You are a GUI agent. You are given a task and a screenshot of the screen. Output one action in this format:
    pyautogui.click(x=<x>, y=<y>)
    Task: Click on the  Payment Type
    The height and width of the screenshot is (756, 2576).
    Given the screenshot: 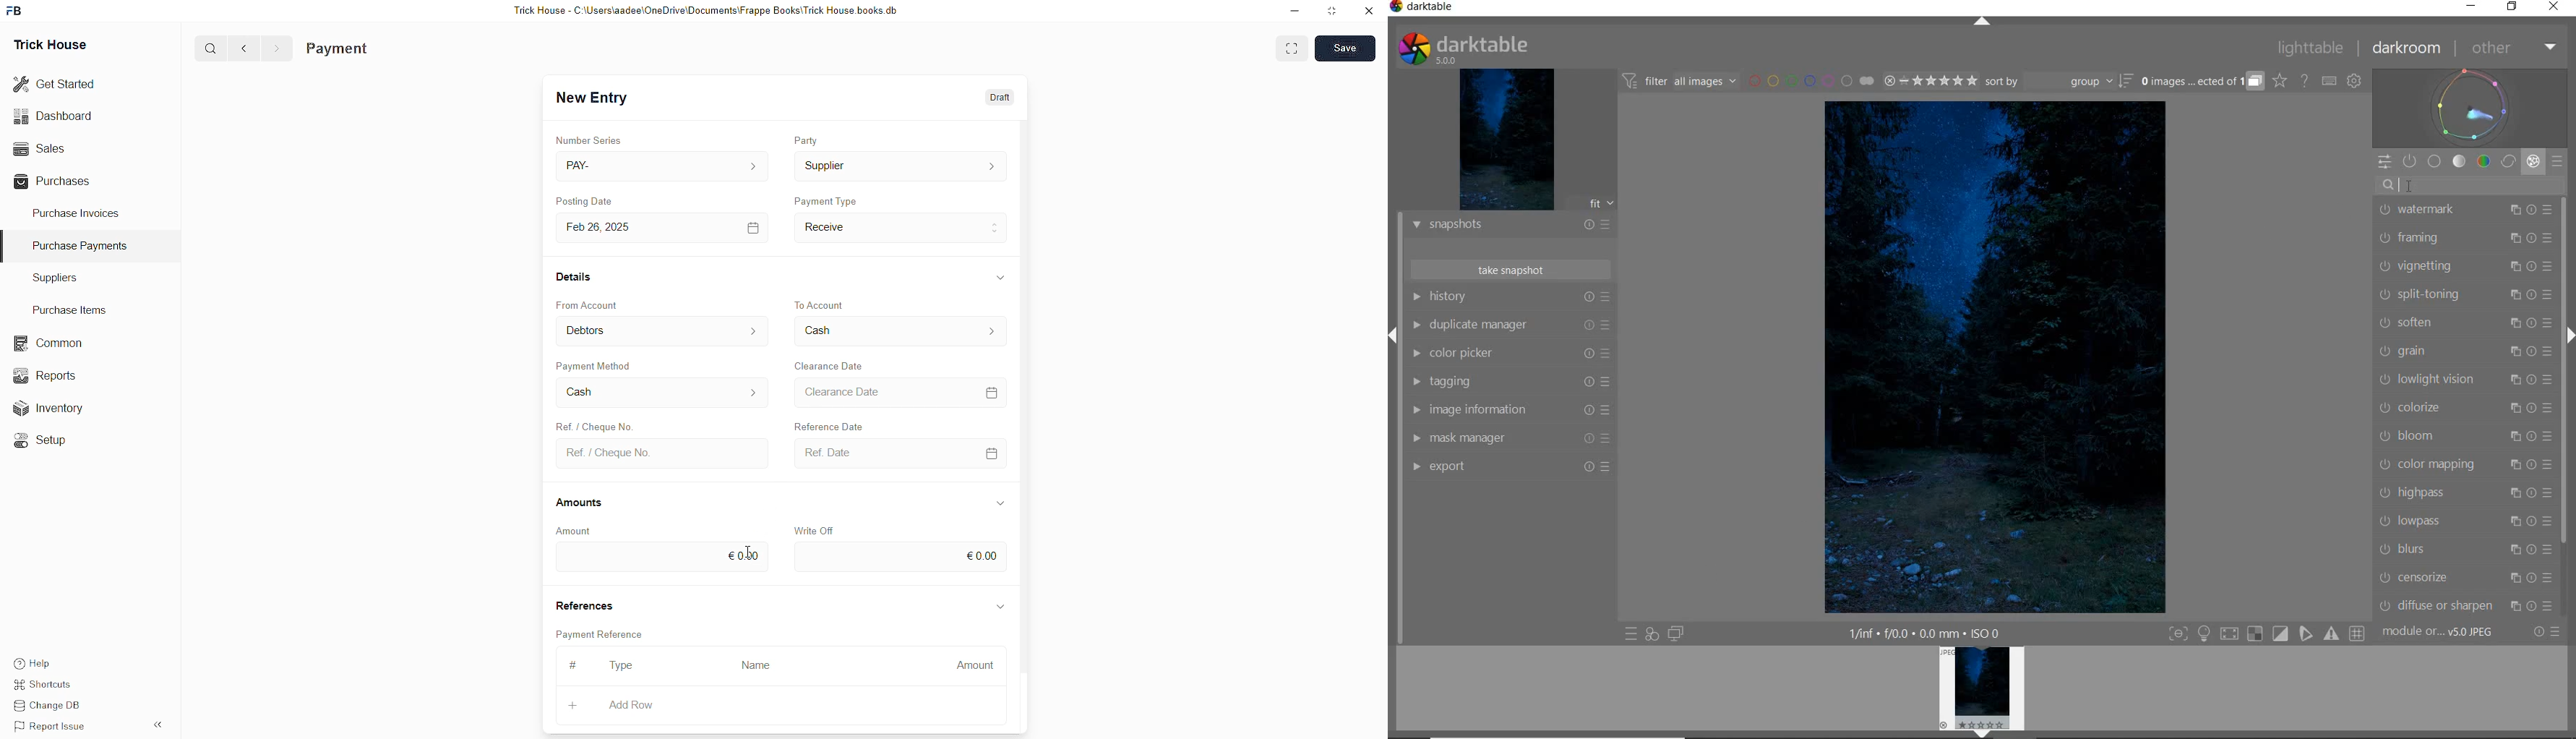 What is the action you would take?
    pyautogui.click(x=901, y=227)
    